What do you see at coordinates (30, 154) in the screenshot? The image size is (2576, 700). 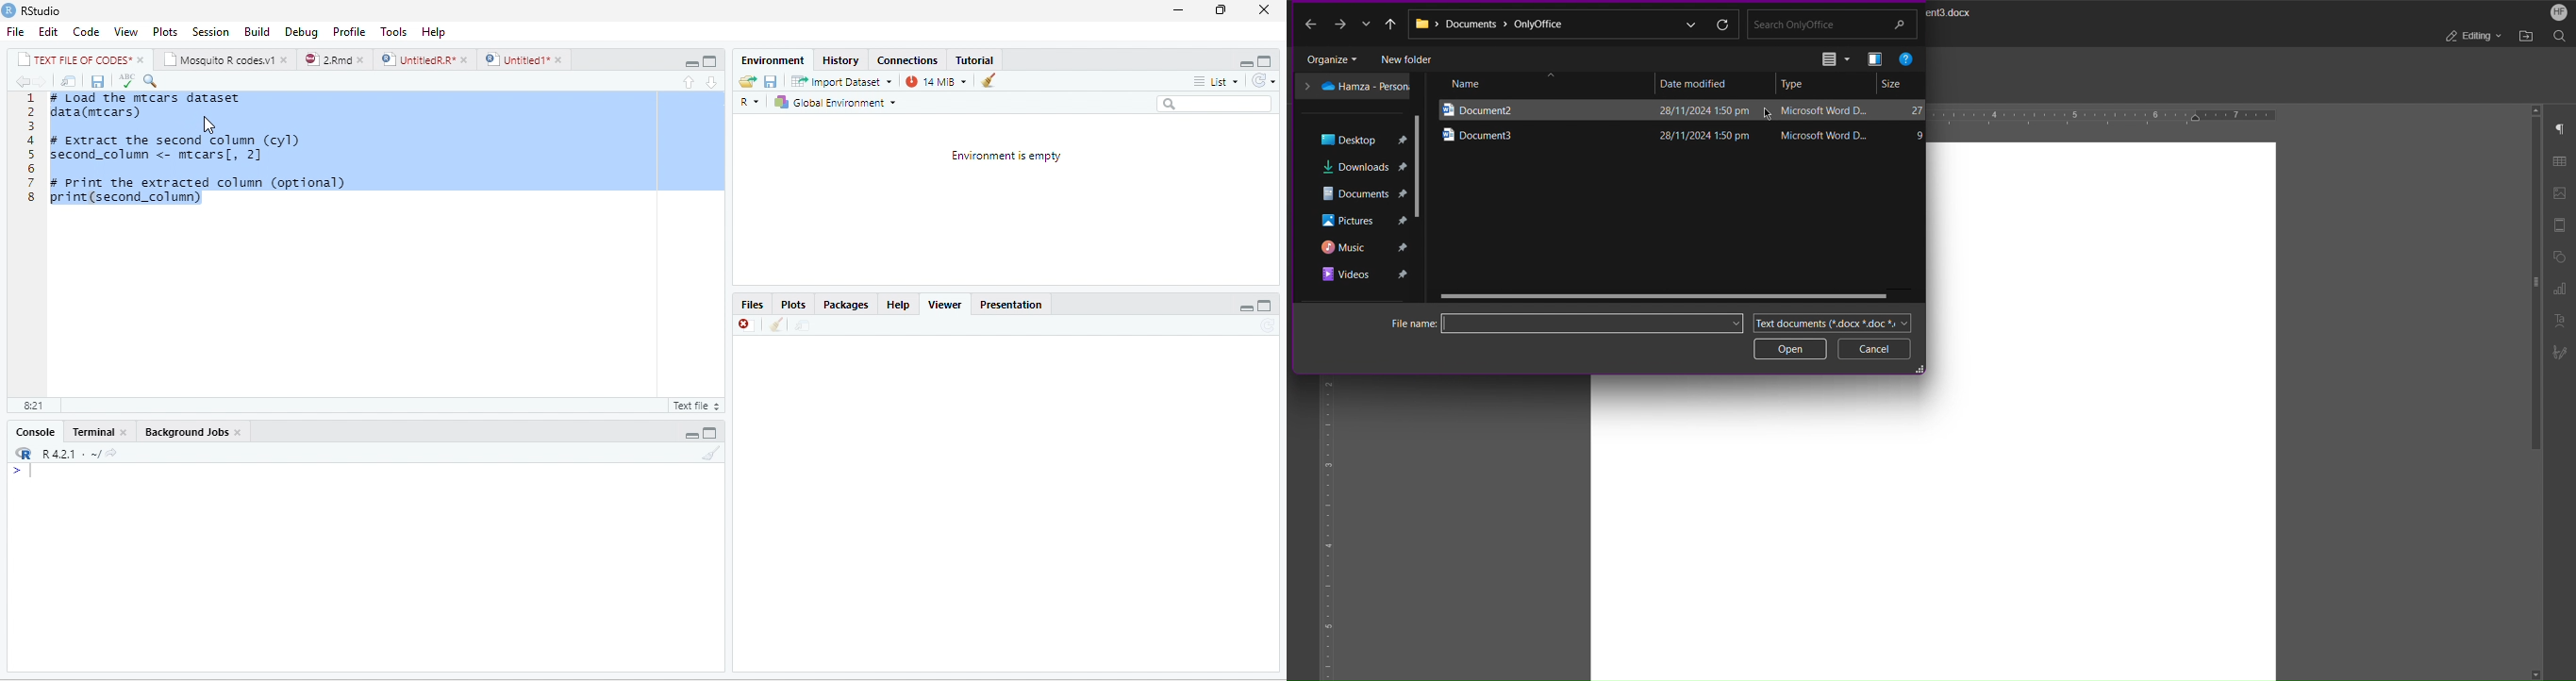 I see `5` at bounding box center [30, 154].